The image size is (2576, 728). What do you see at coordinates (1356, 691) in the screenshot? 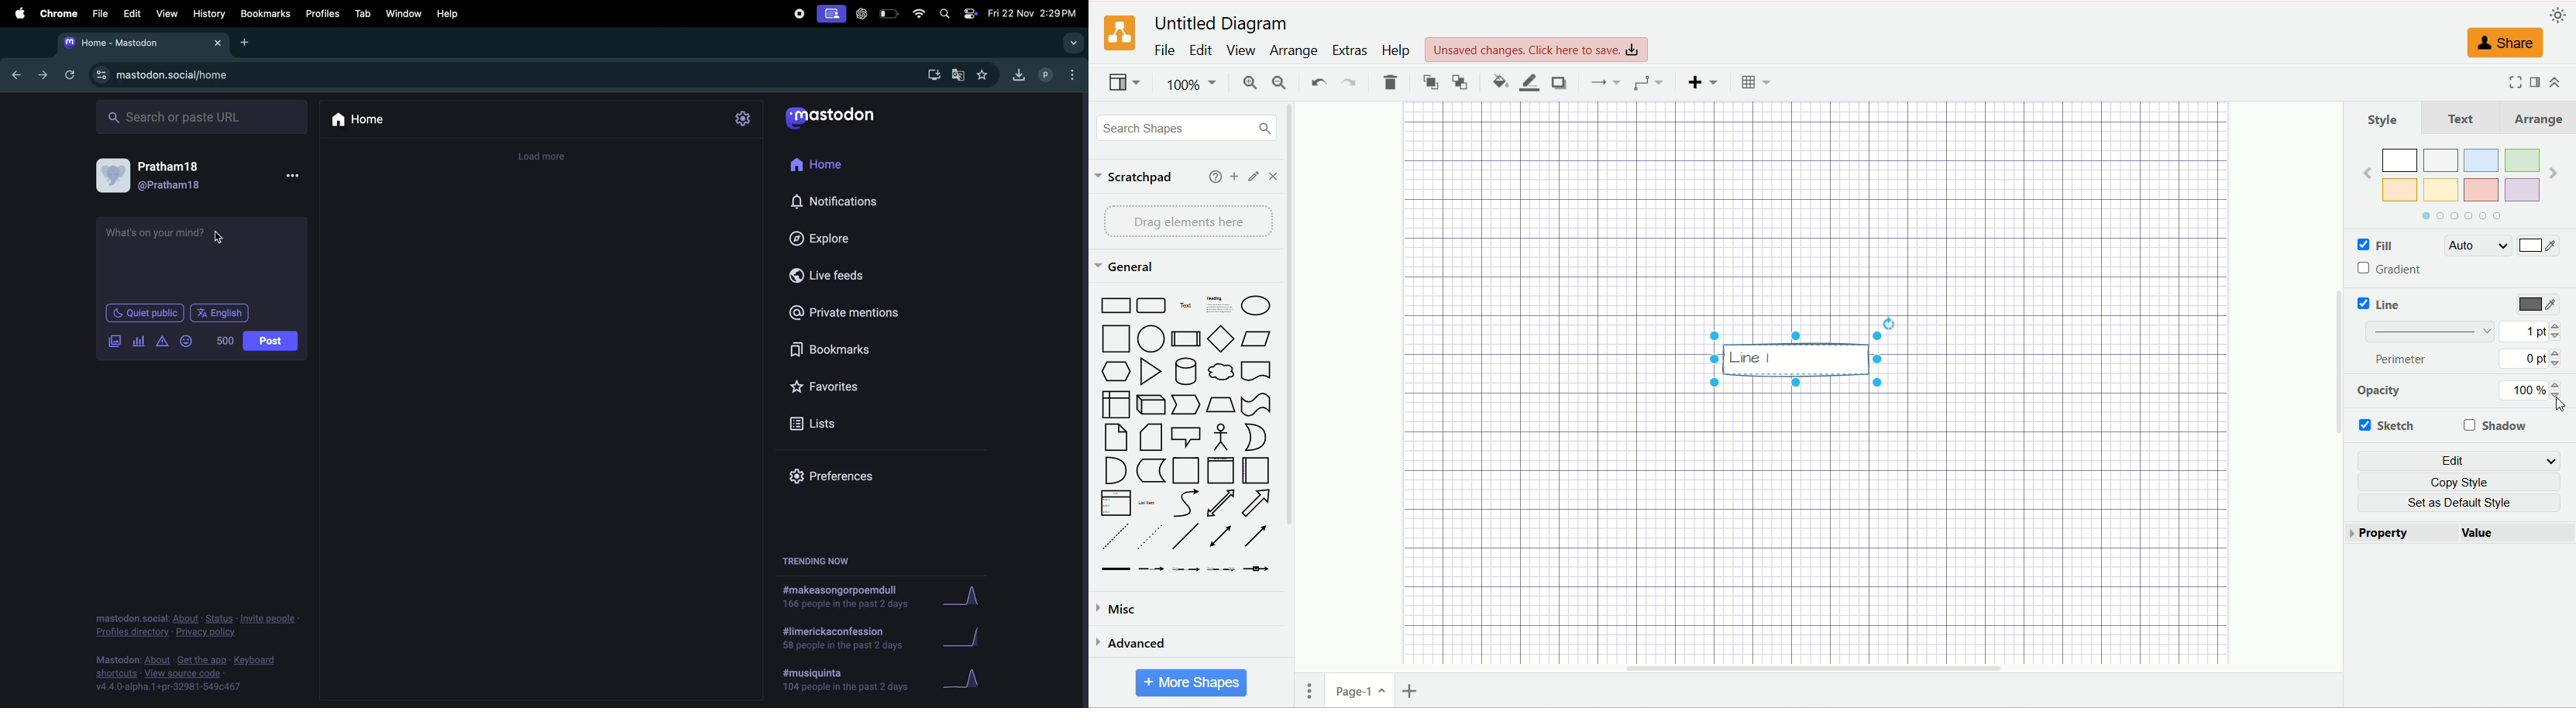
I see `page-1` at bounding box center [1356, 691].